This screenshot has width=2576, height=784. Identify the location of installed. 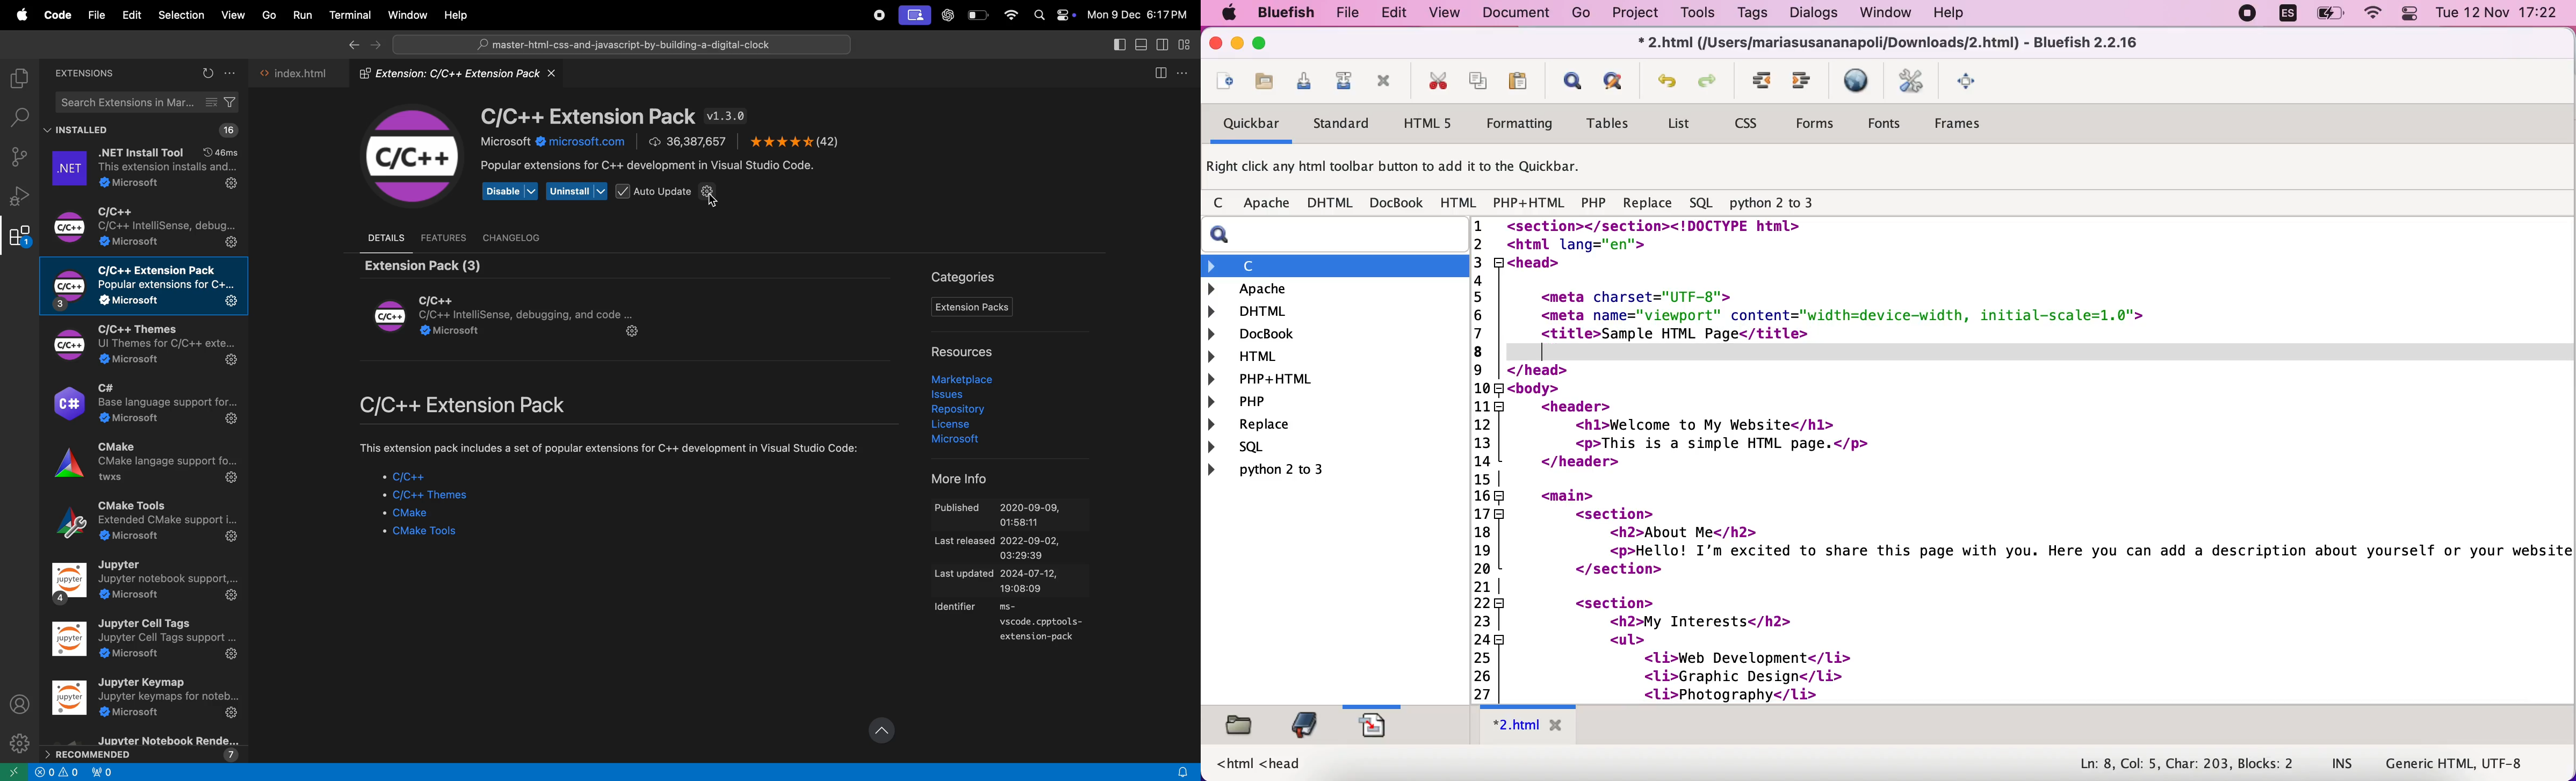
(81, 131).